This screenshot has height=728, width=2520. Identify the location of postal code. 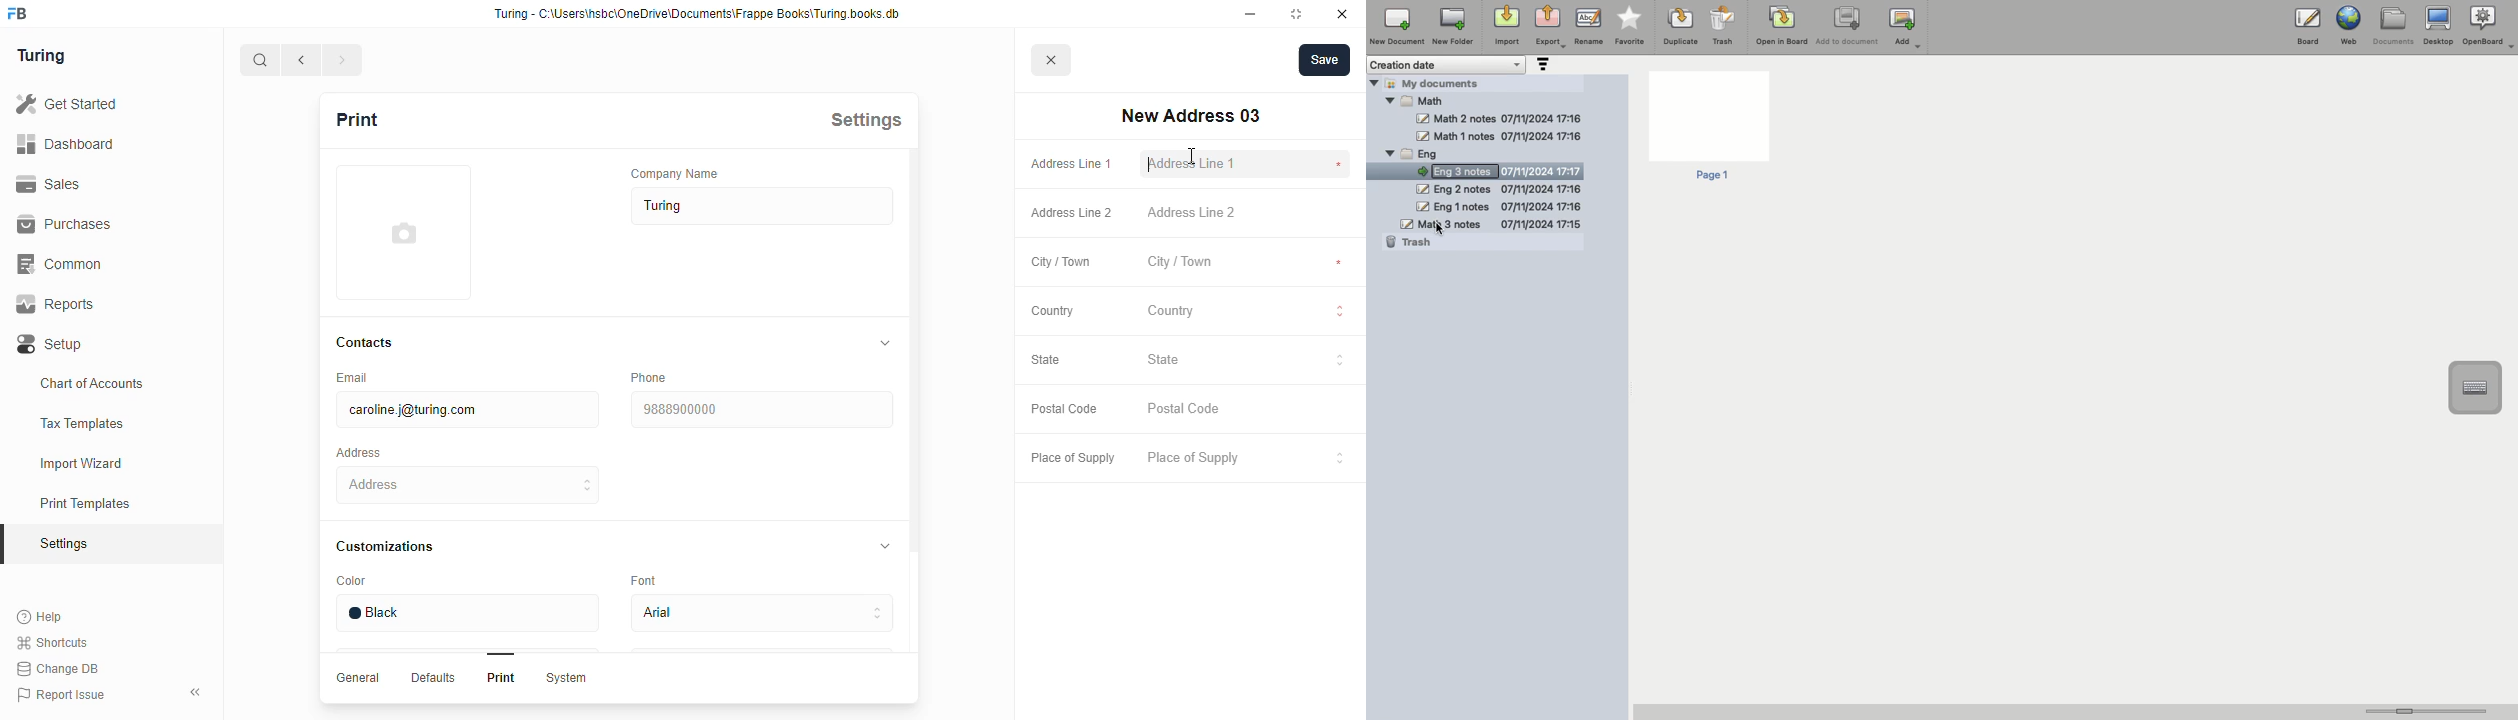
(1063, 409).